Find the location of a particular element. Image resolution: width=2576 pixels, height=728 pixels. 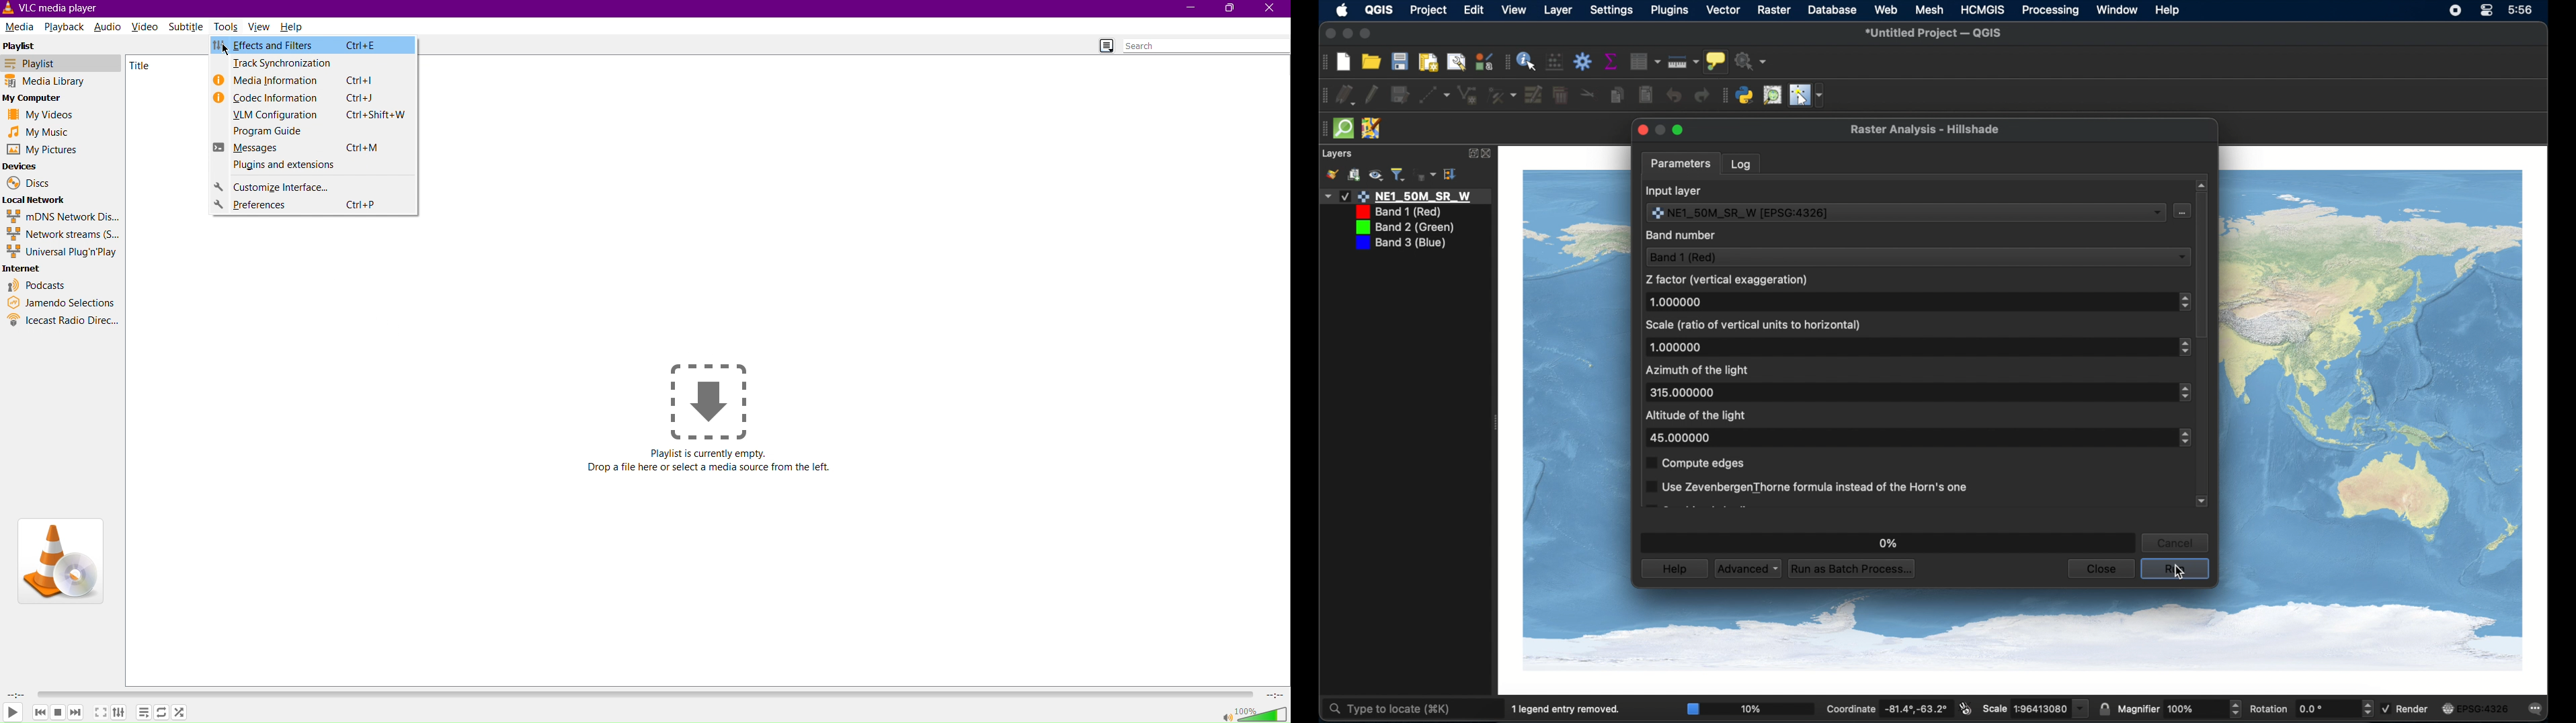

lock scale is located at coordinates (2104, 710).